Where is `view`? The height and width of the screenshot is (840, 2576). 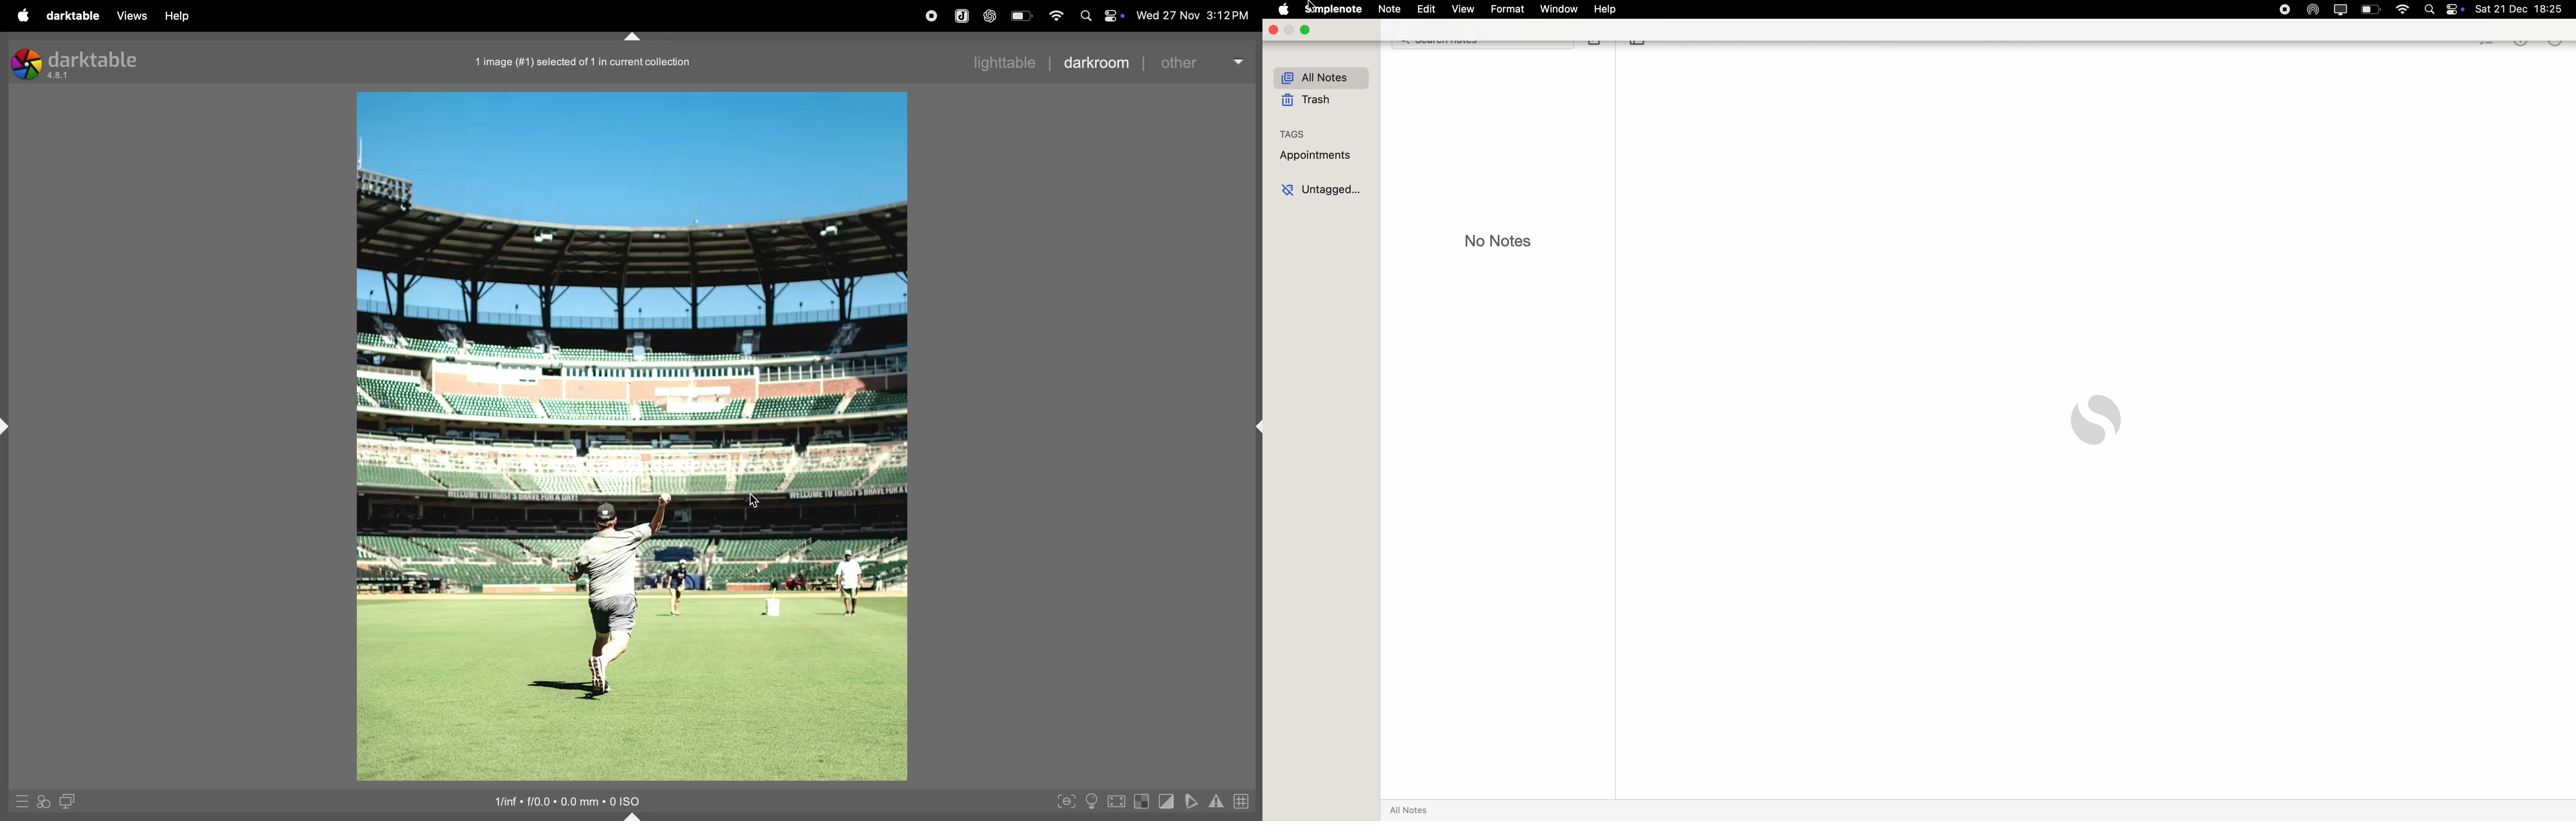 view is located at coordinates (1462, 9).